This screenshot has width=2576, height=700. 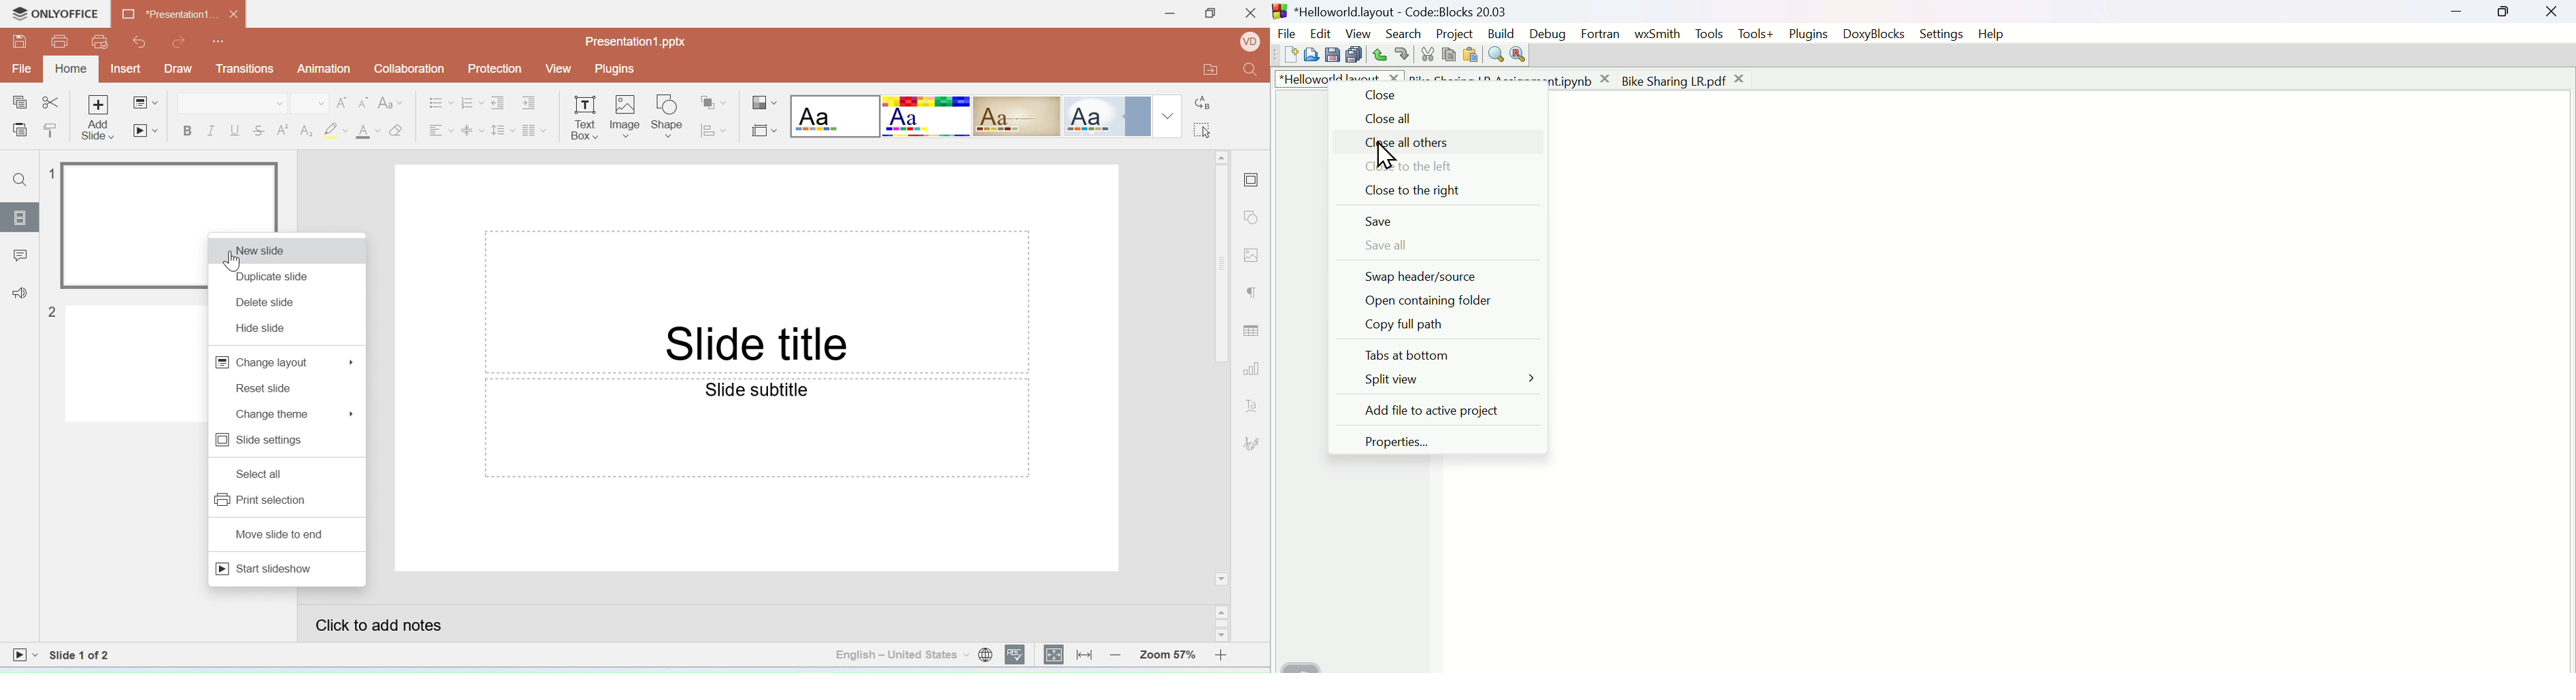 What do you see at coordinates (19, 131) in the screenshot?
I see `Paste` at bounding box center [19, 131].